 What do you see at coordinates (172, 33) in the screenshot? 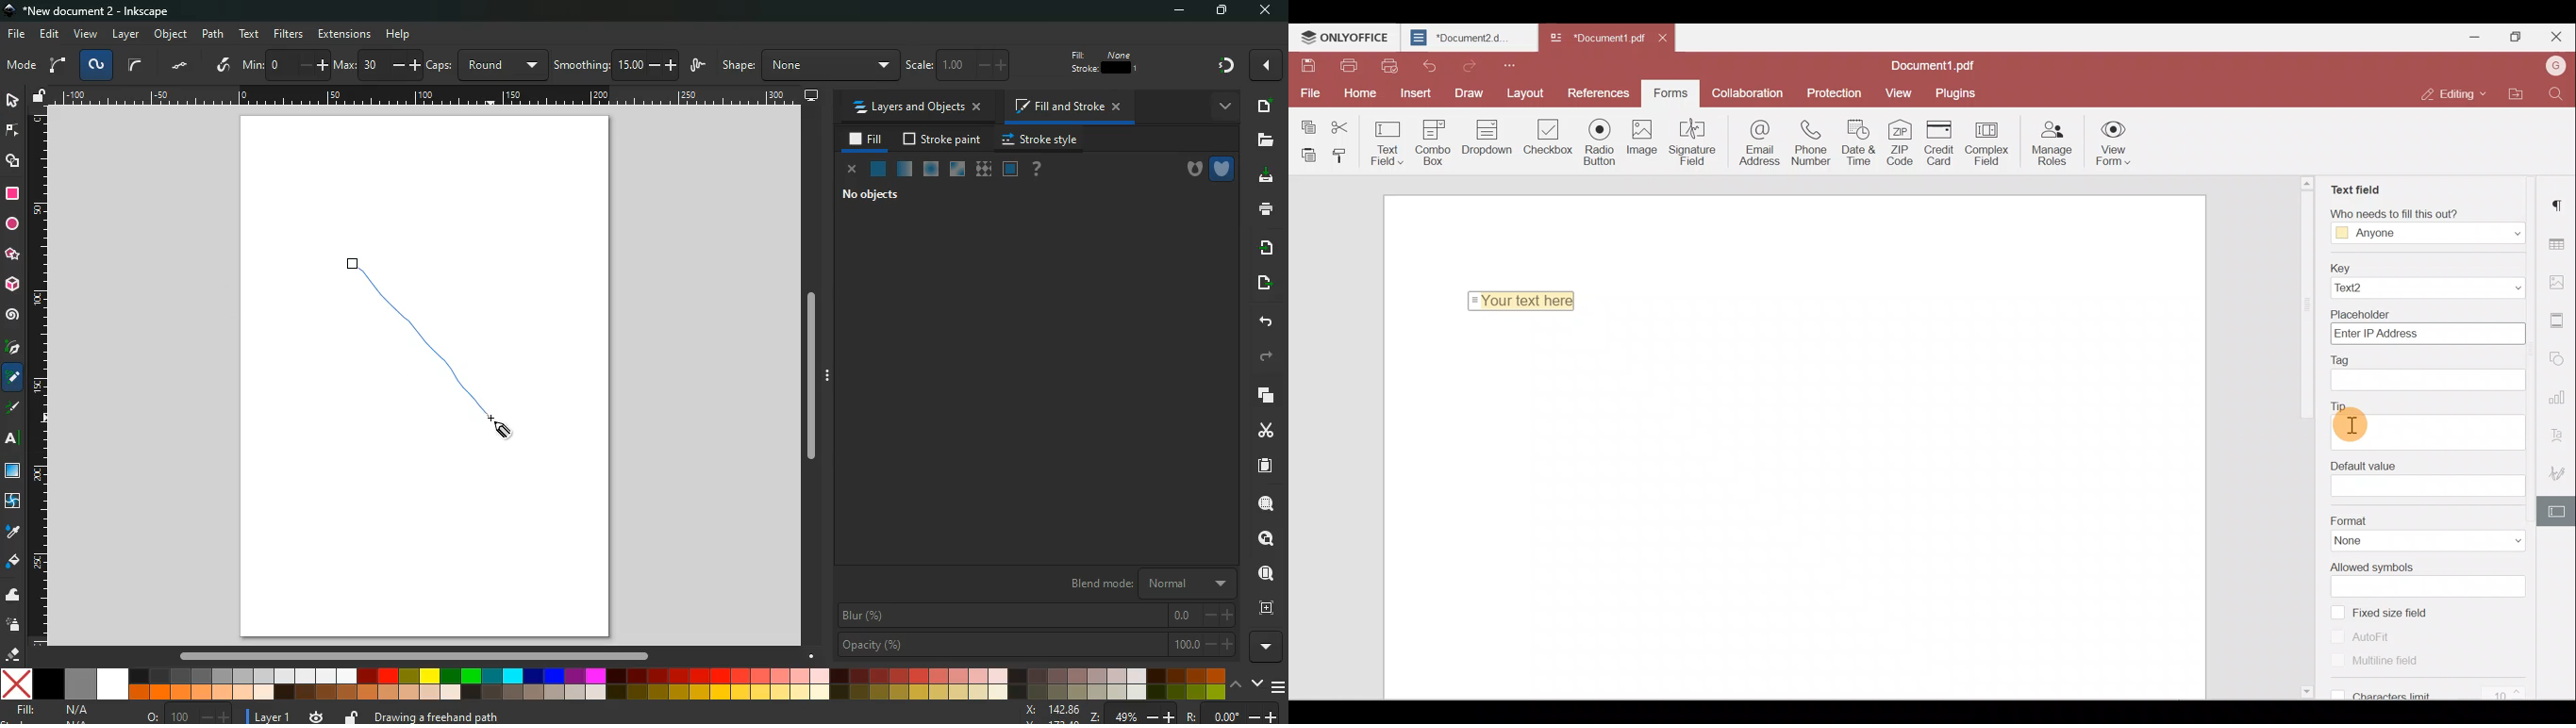
I see `object` at bounding box center [172, 33].